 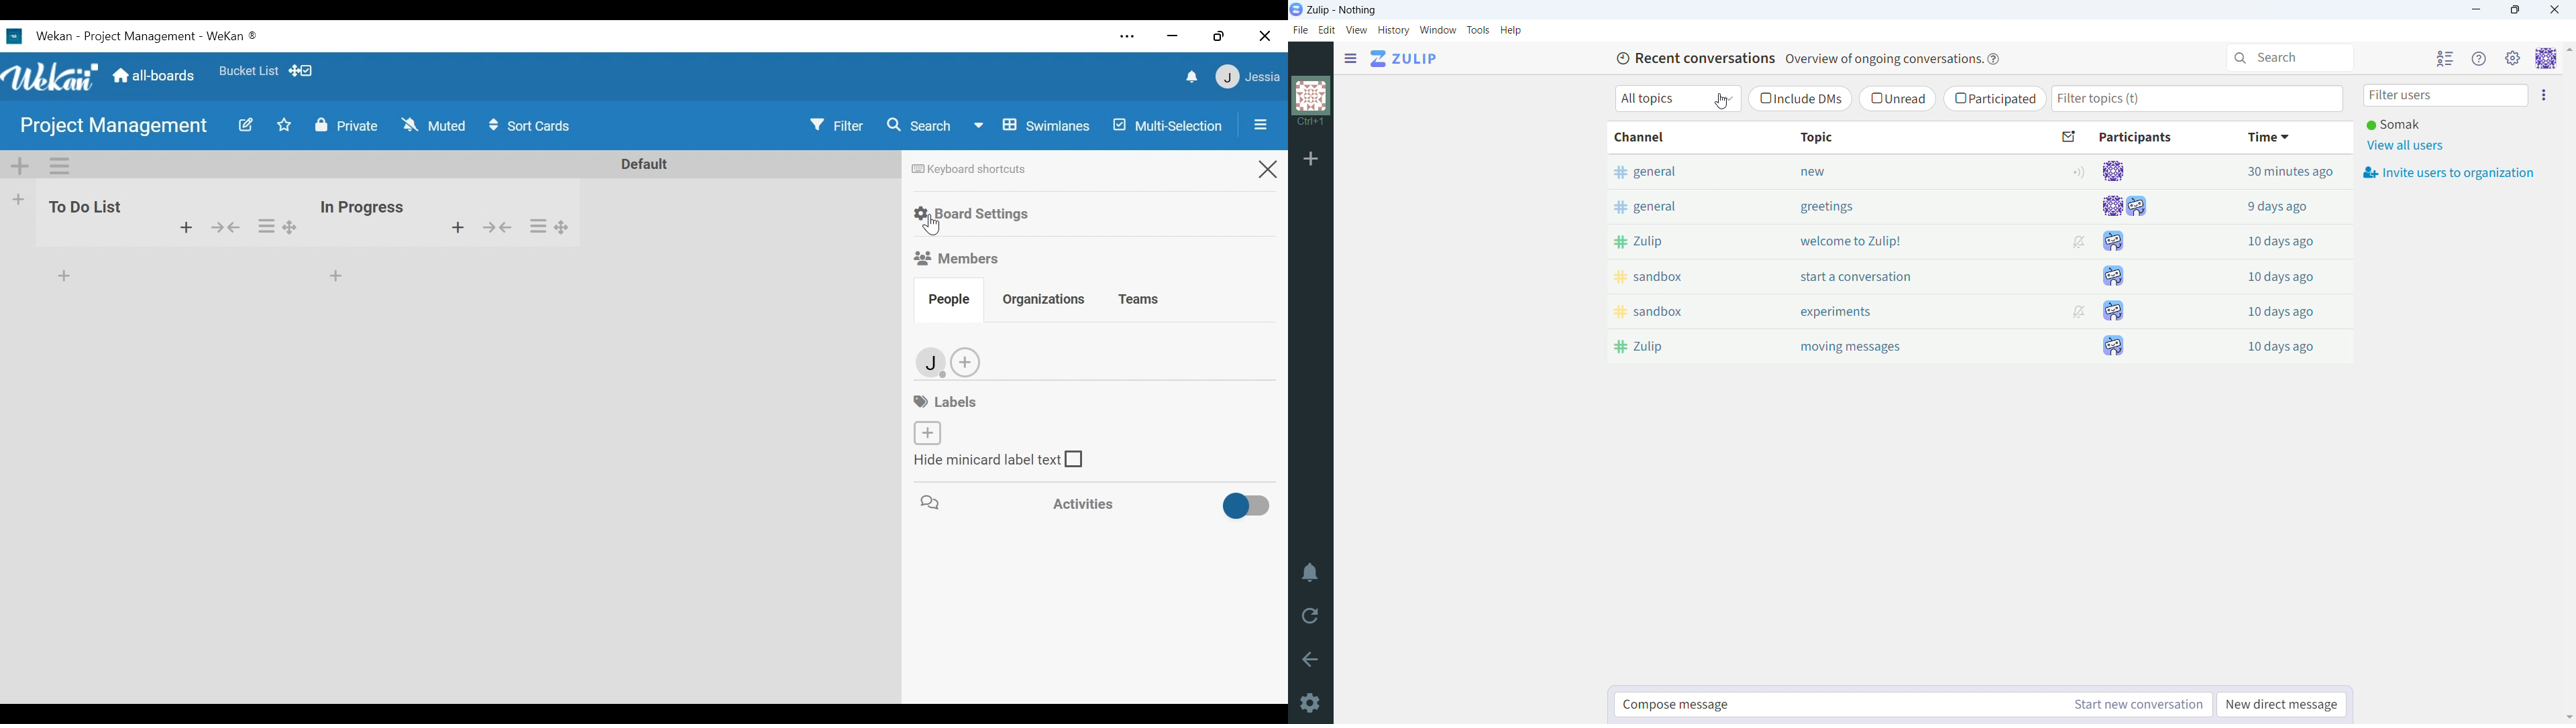 I want to click on Change Visibility, so click(x=345, y=125).